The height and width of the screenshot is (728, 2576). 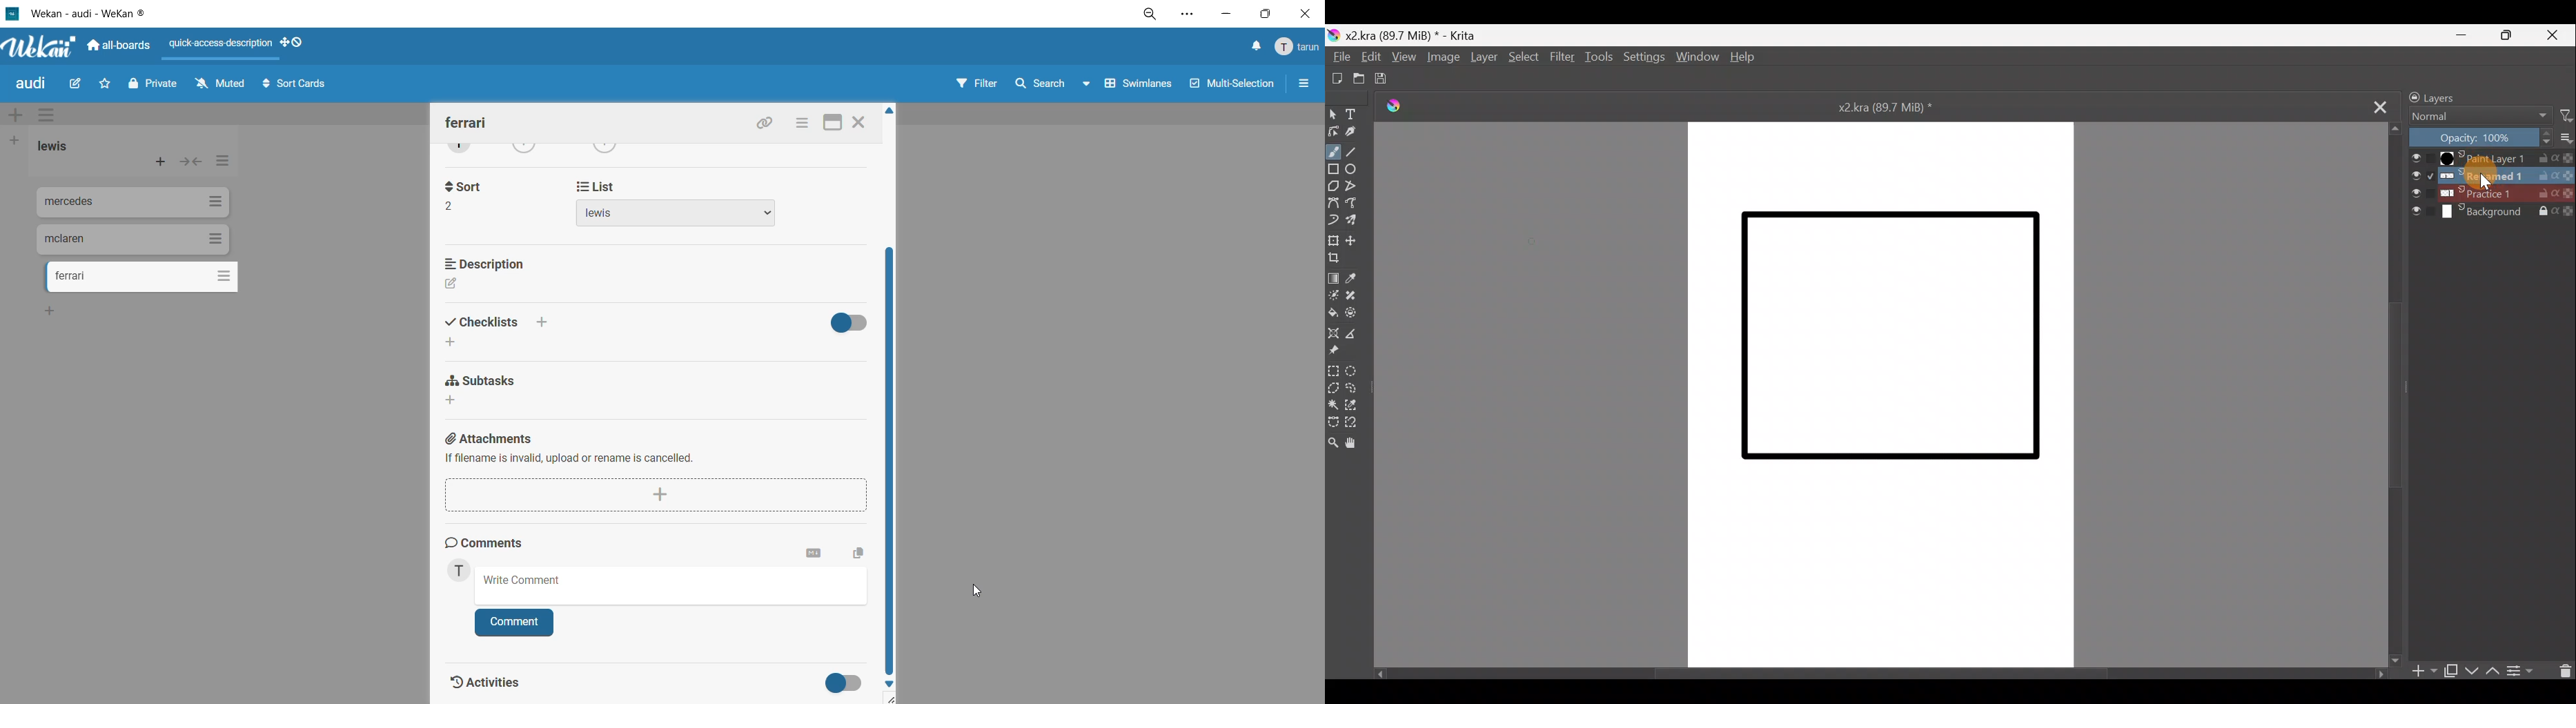 What do you see at coordinates (1356, 223) in the screenshot?
I see `Multibrush tool` at bounding box center [1356, 223].